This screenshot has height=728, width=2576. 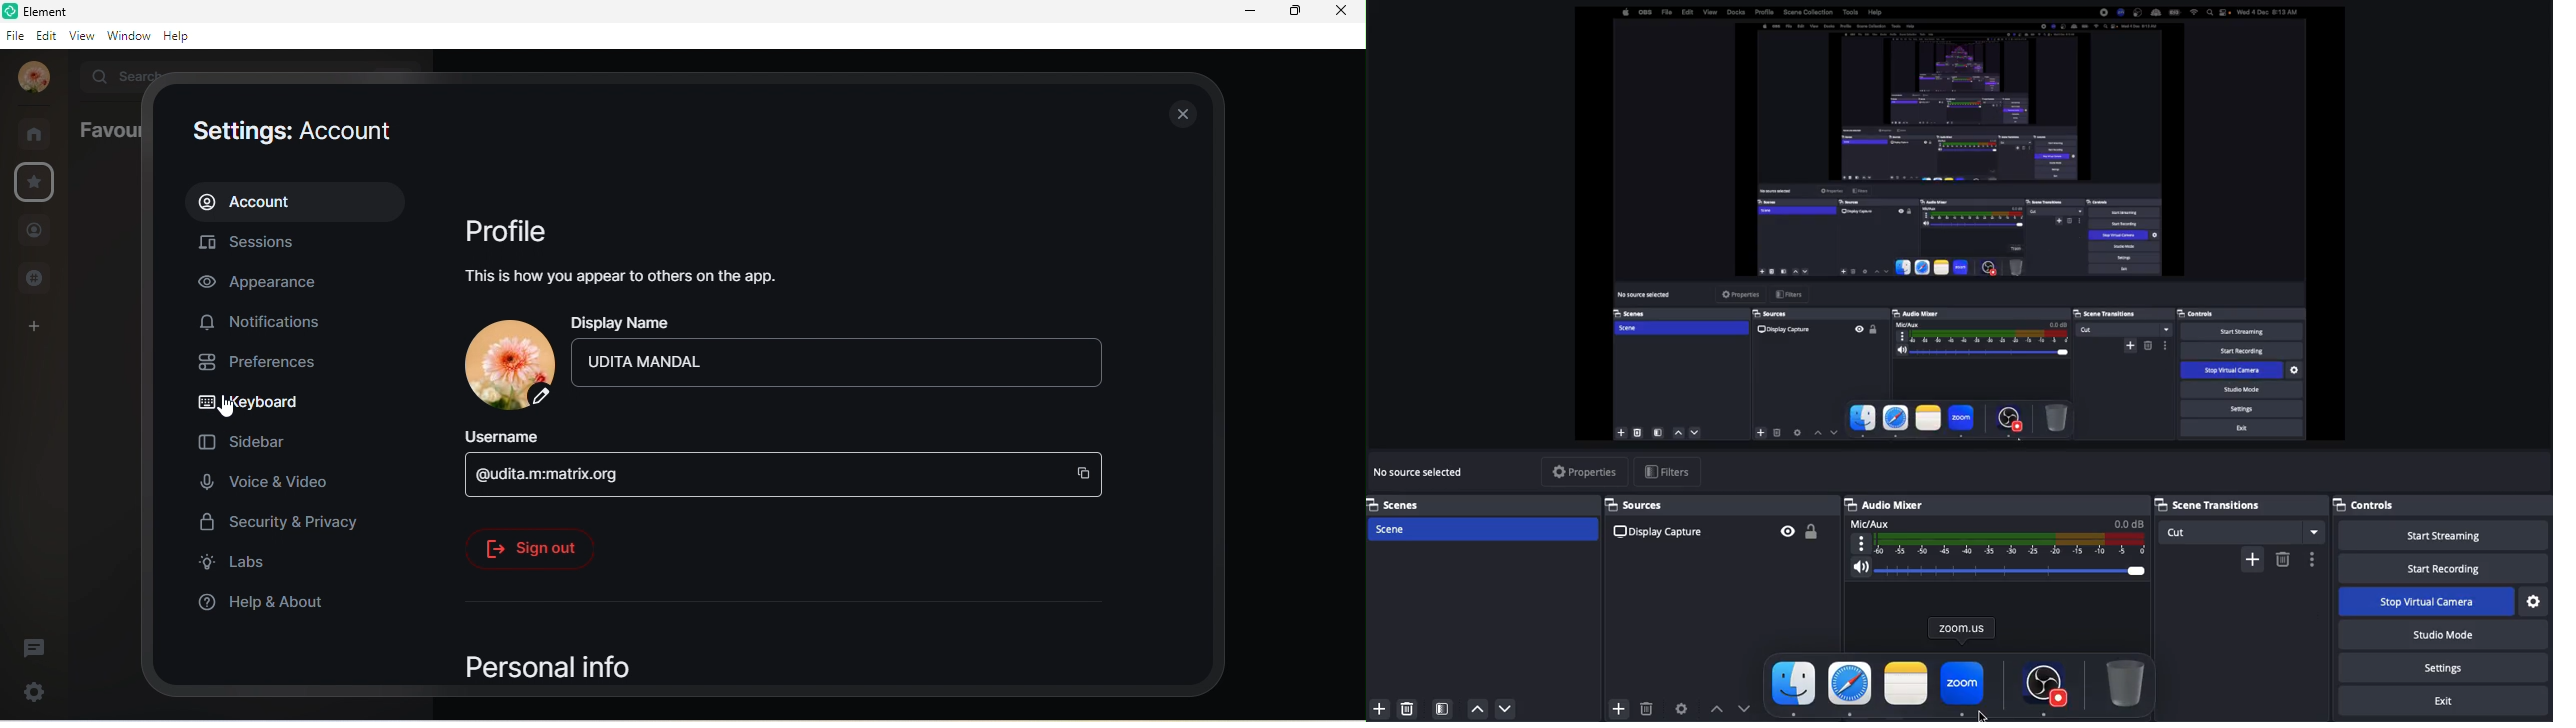 What do you see at coordinates (274, 324) in the screenshot?
I see `notifications` at bounding box center [274, 324].